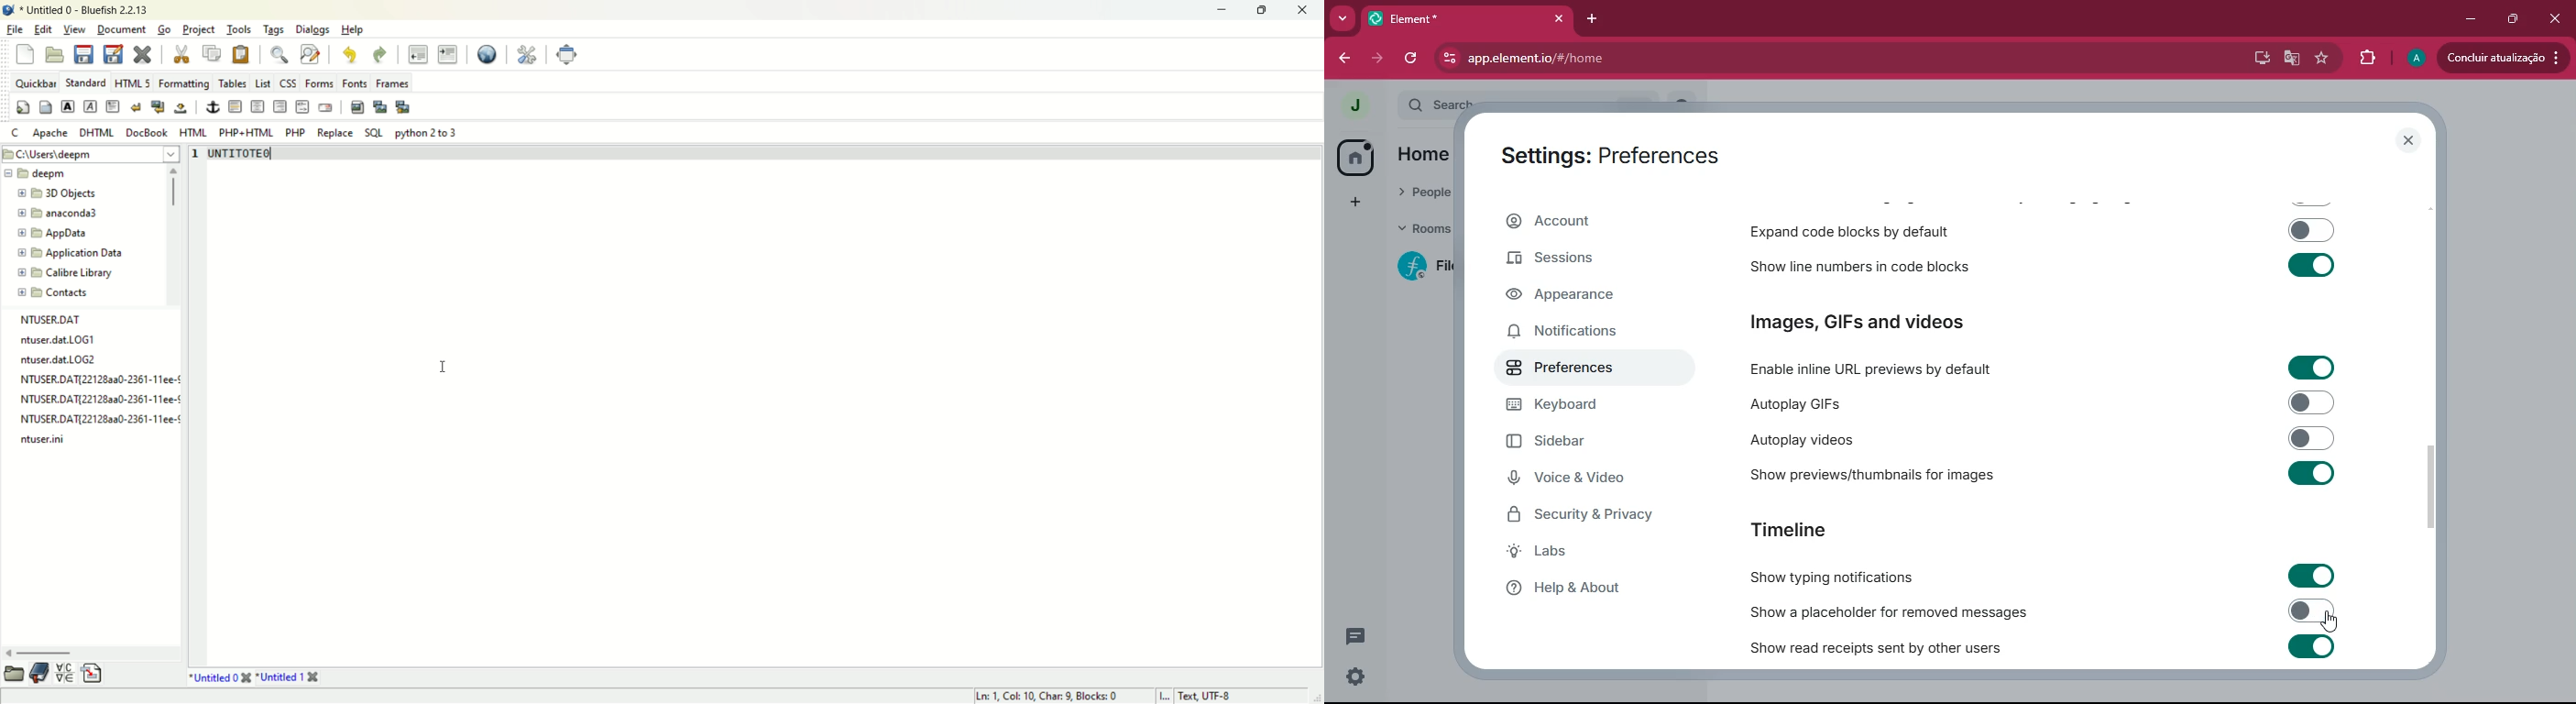 The image size is (2576, 728). Describe the element at coordinates (1898, 610) in the screenshot. I see `show a placeholder for removed messages` at that location.